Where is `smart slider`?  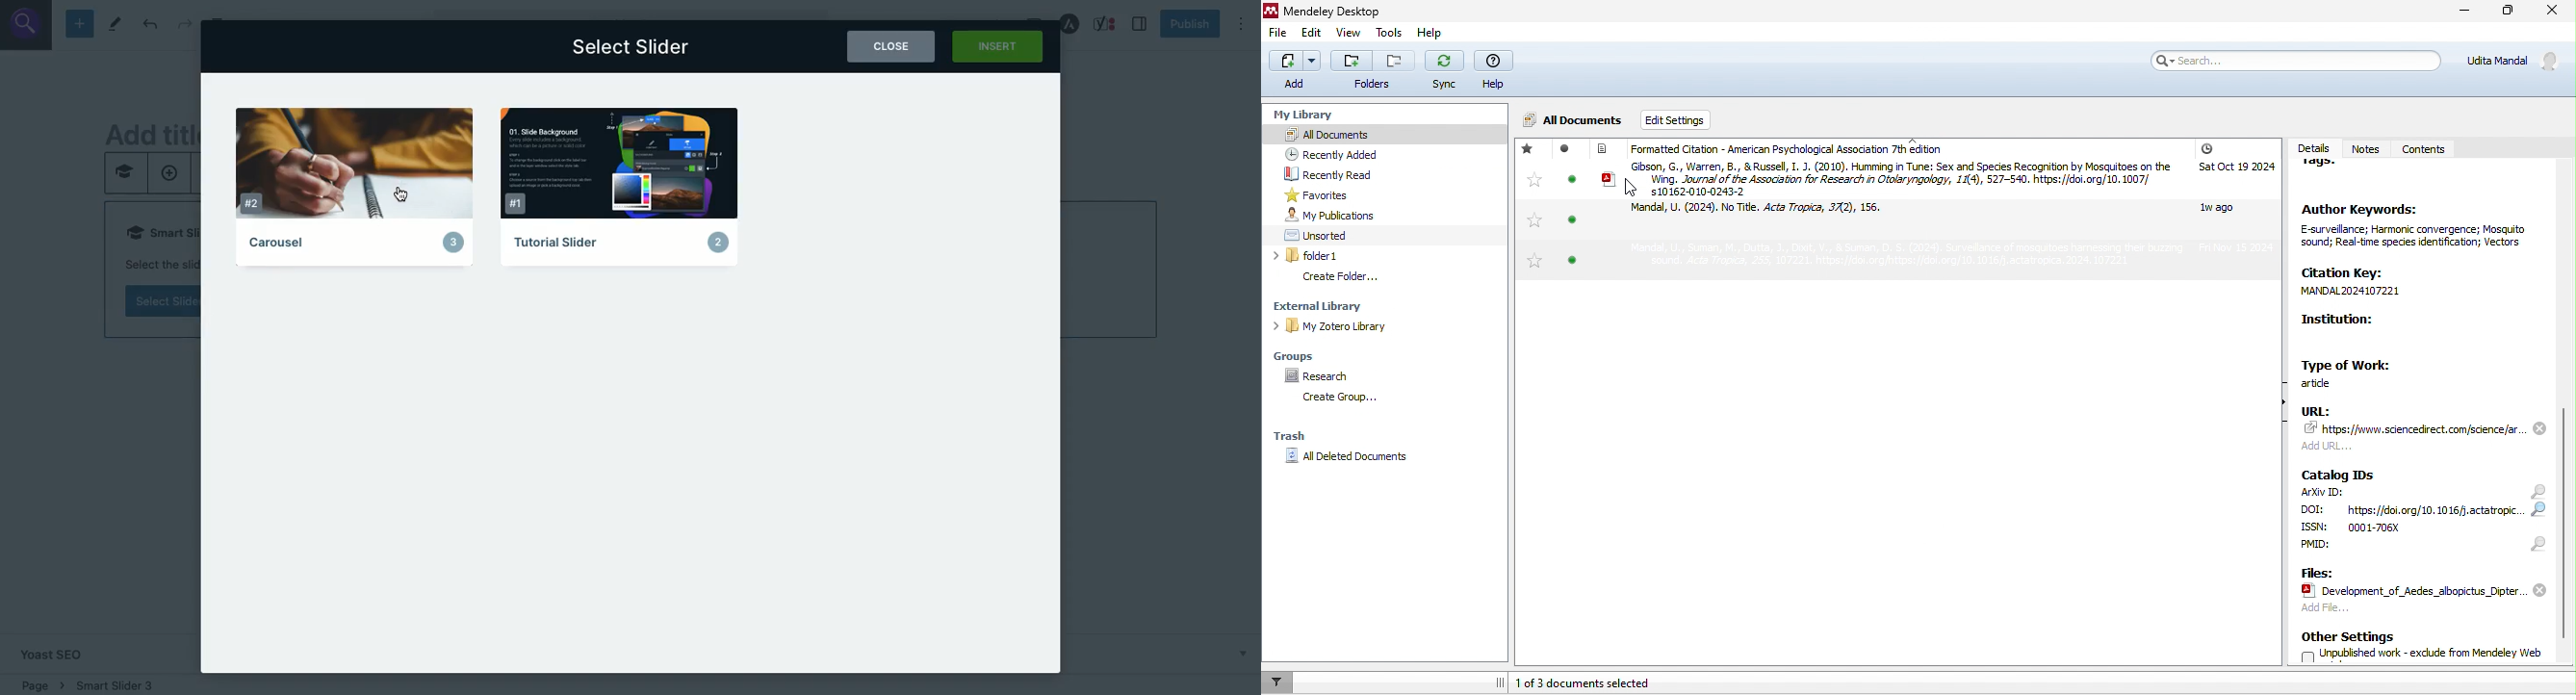
smart slider is located at coordinates (124, 176).